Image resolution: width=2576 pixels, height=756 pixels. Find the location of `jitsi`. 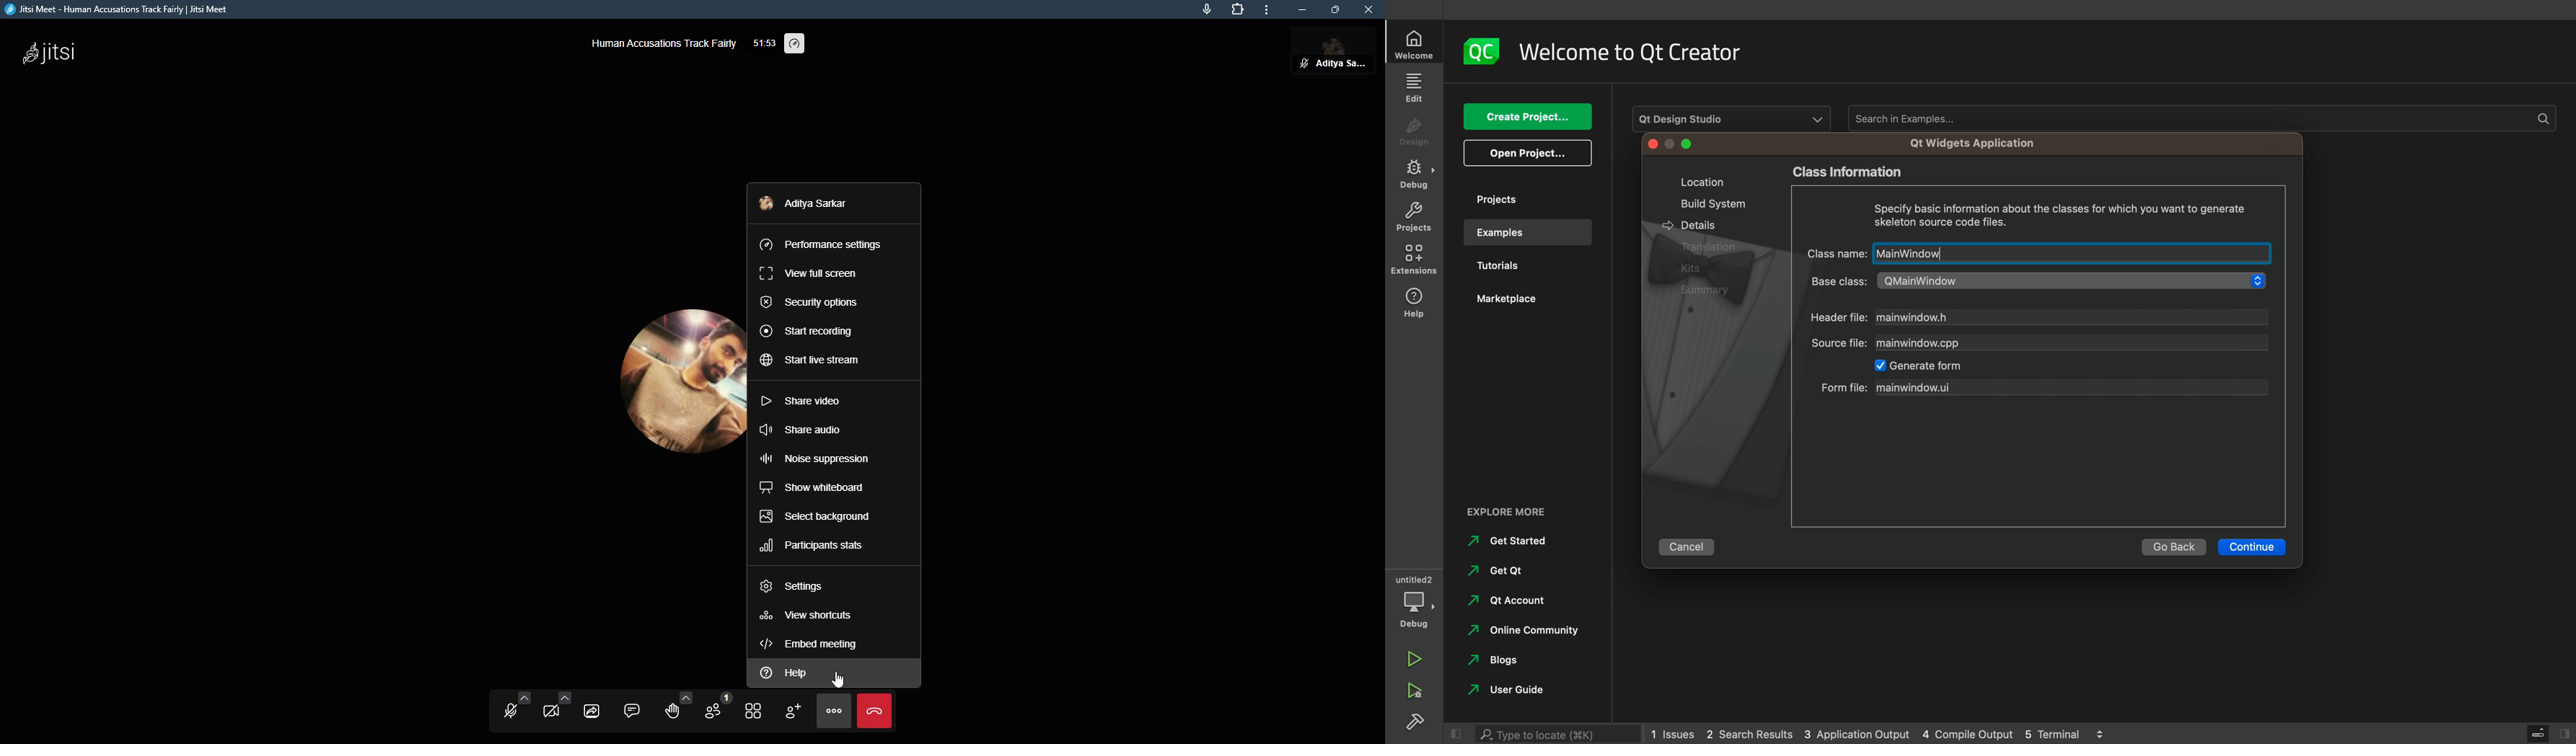

jitsi is located at coordinates (53, 52).